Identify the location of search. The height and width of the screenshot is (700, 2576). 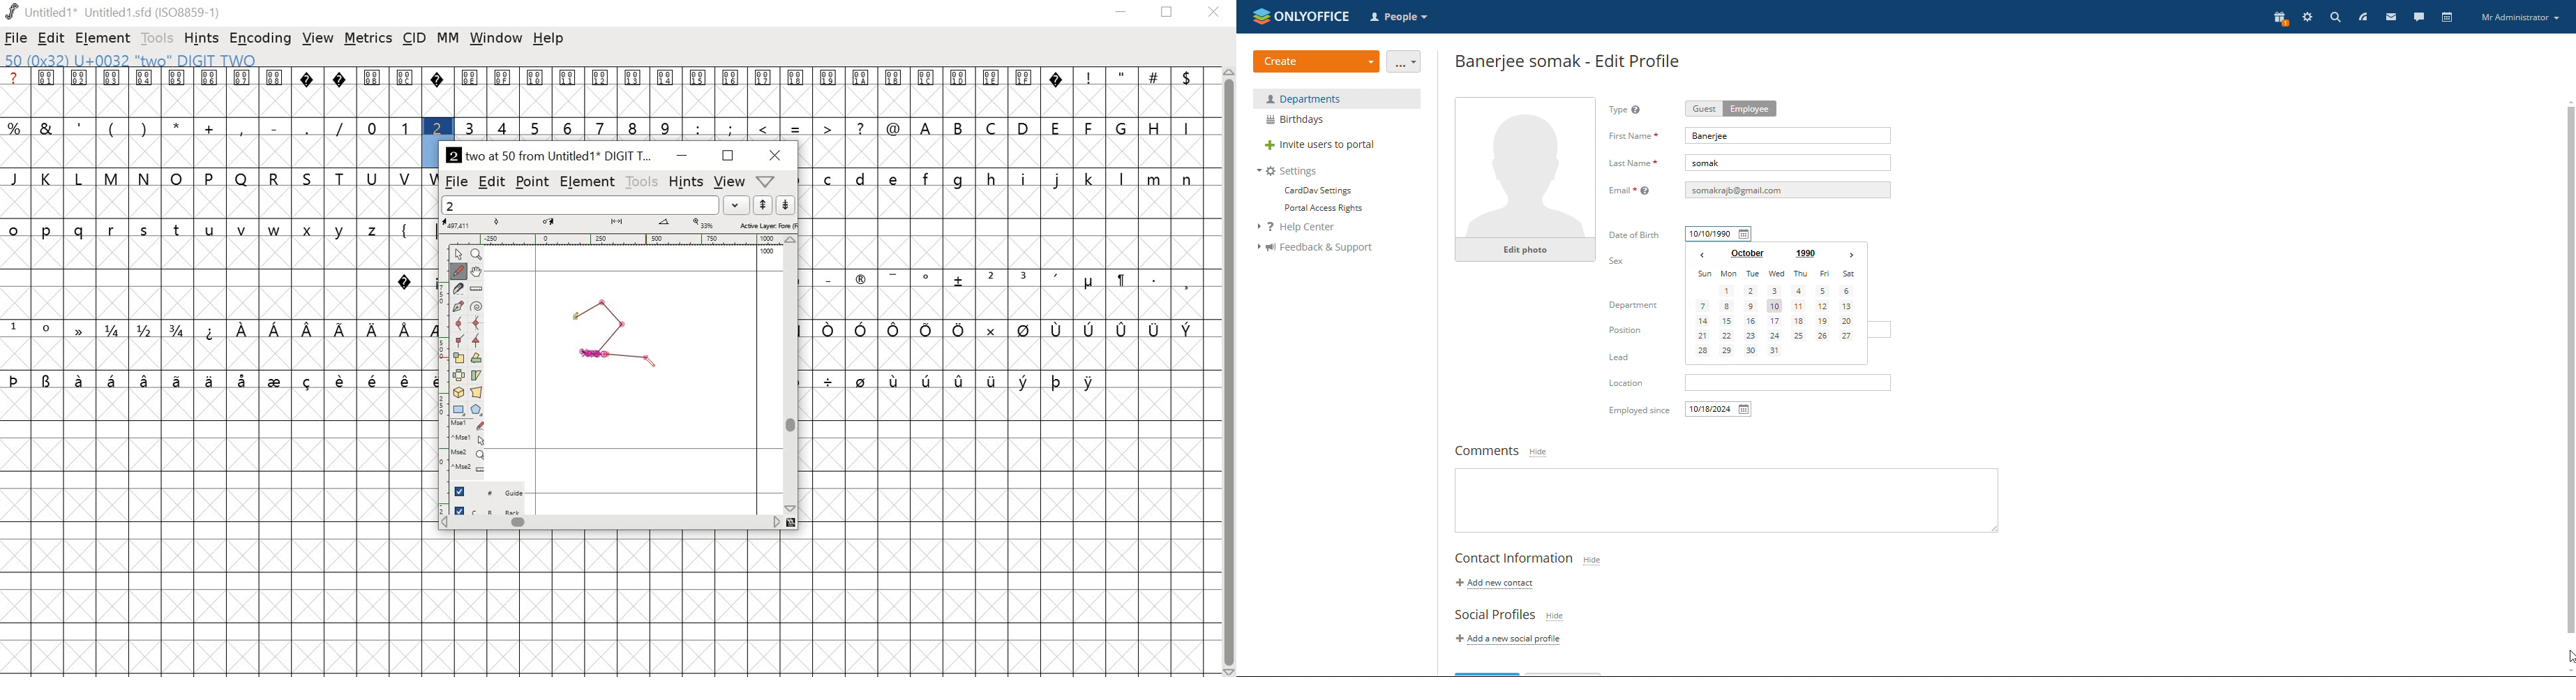
(2335, 17).